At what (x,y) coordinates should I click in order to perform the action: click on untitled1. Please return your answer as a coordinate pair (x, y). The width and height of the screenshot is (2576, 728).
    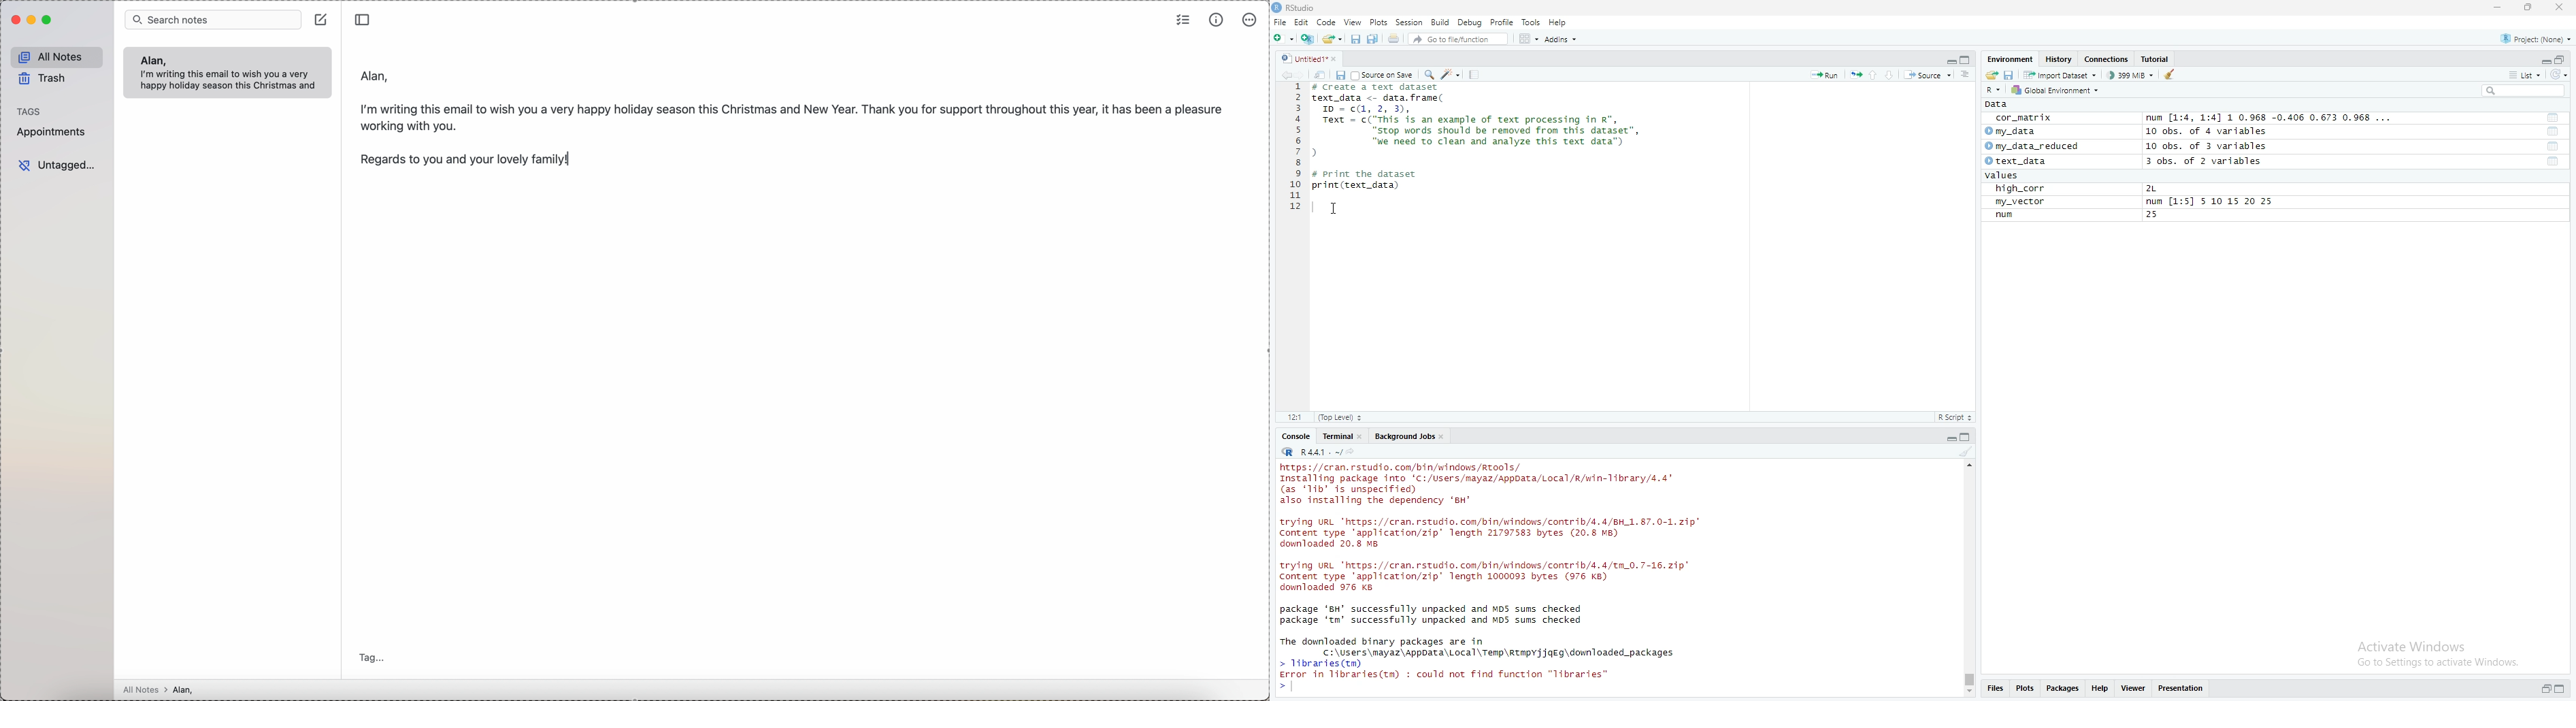
    Looking at the image, I should click on (1311, 58).